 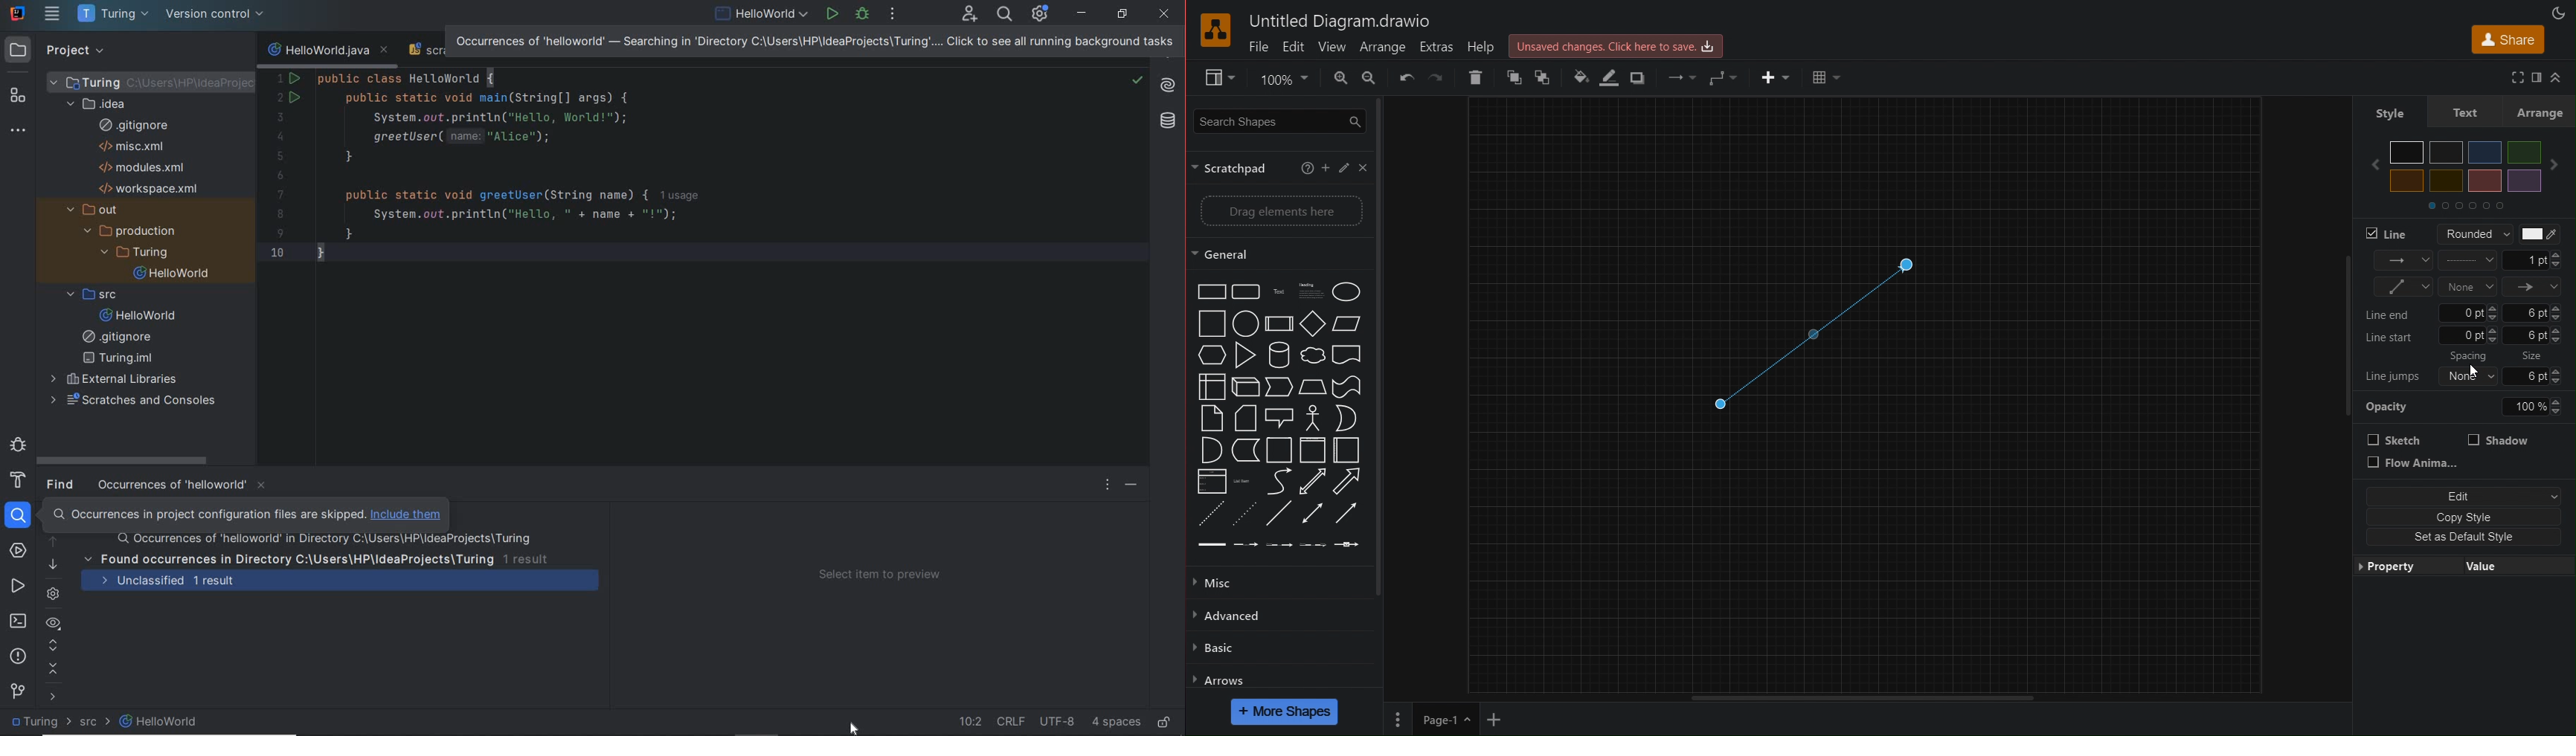 What do you see at coordinates (2560, 74) in the screenshot?
I see `arrow up` at bounding box center [2560, 74].